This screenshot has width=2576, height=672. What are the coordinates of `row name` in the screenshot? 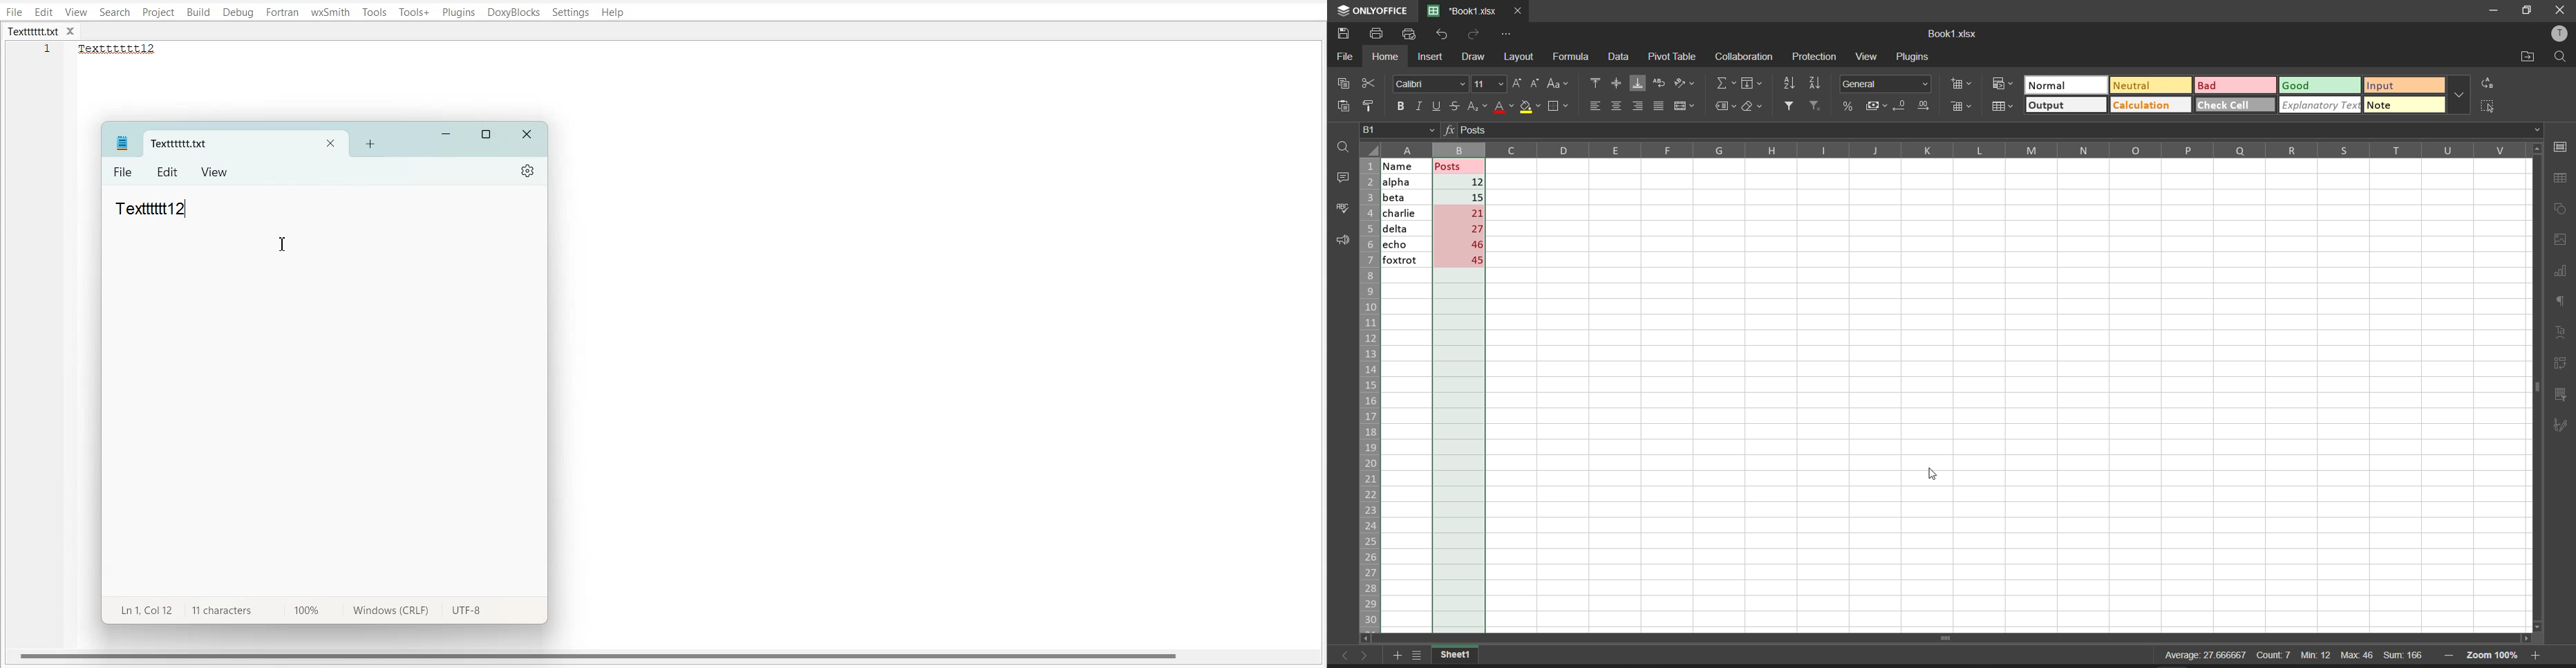 It's located at (1371, 391).